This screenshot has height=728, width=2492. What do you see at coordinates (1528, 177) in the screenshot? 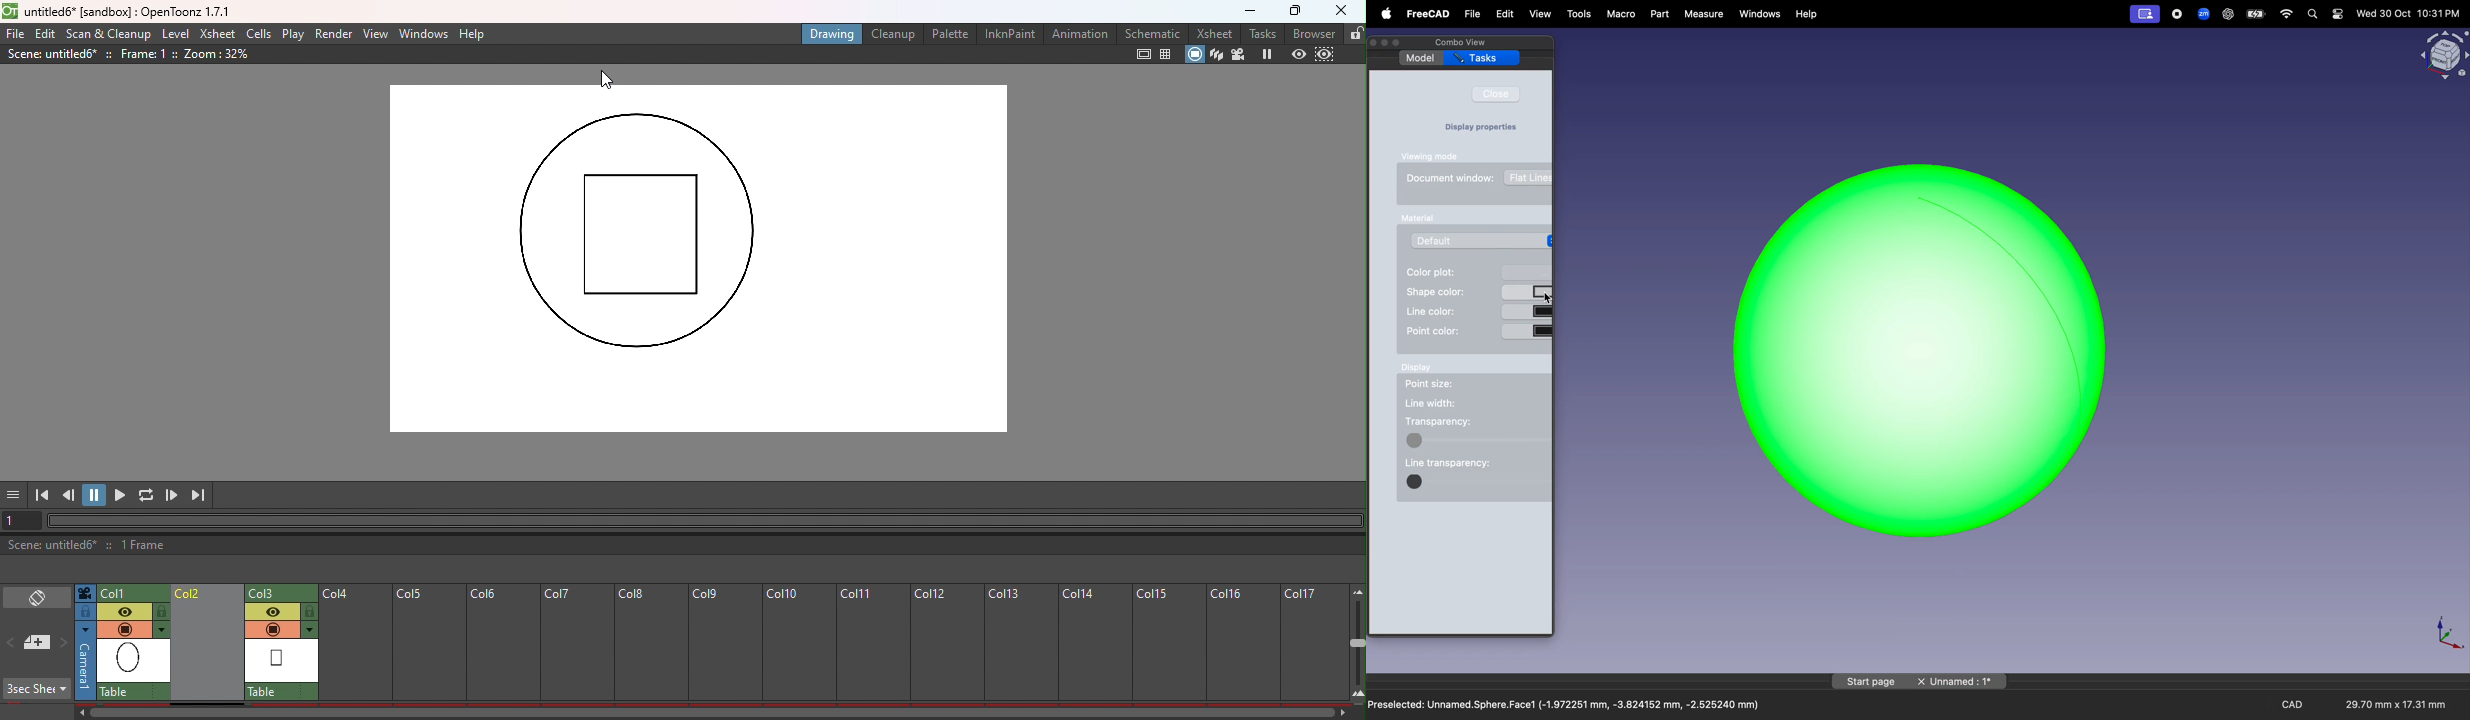
I see `fit line` at bounding box center [1528, 177].